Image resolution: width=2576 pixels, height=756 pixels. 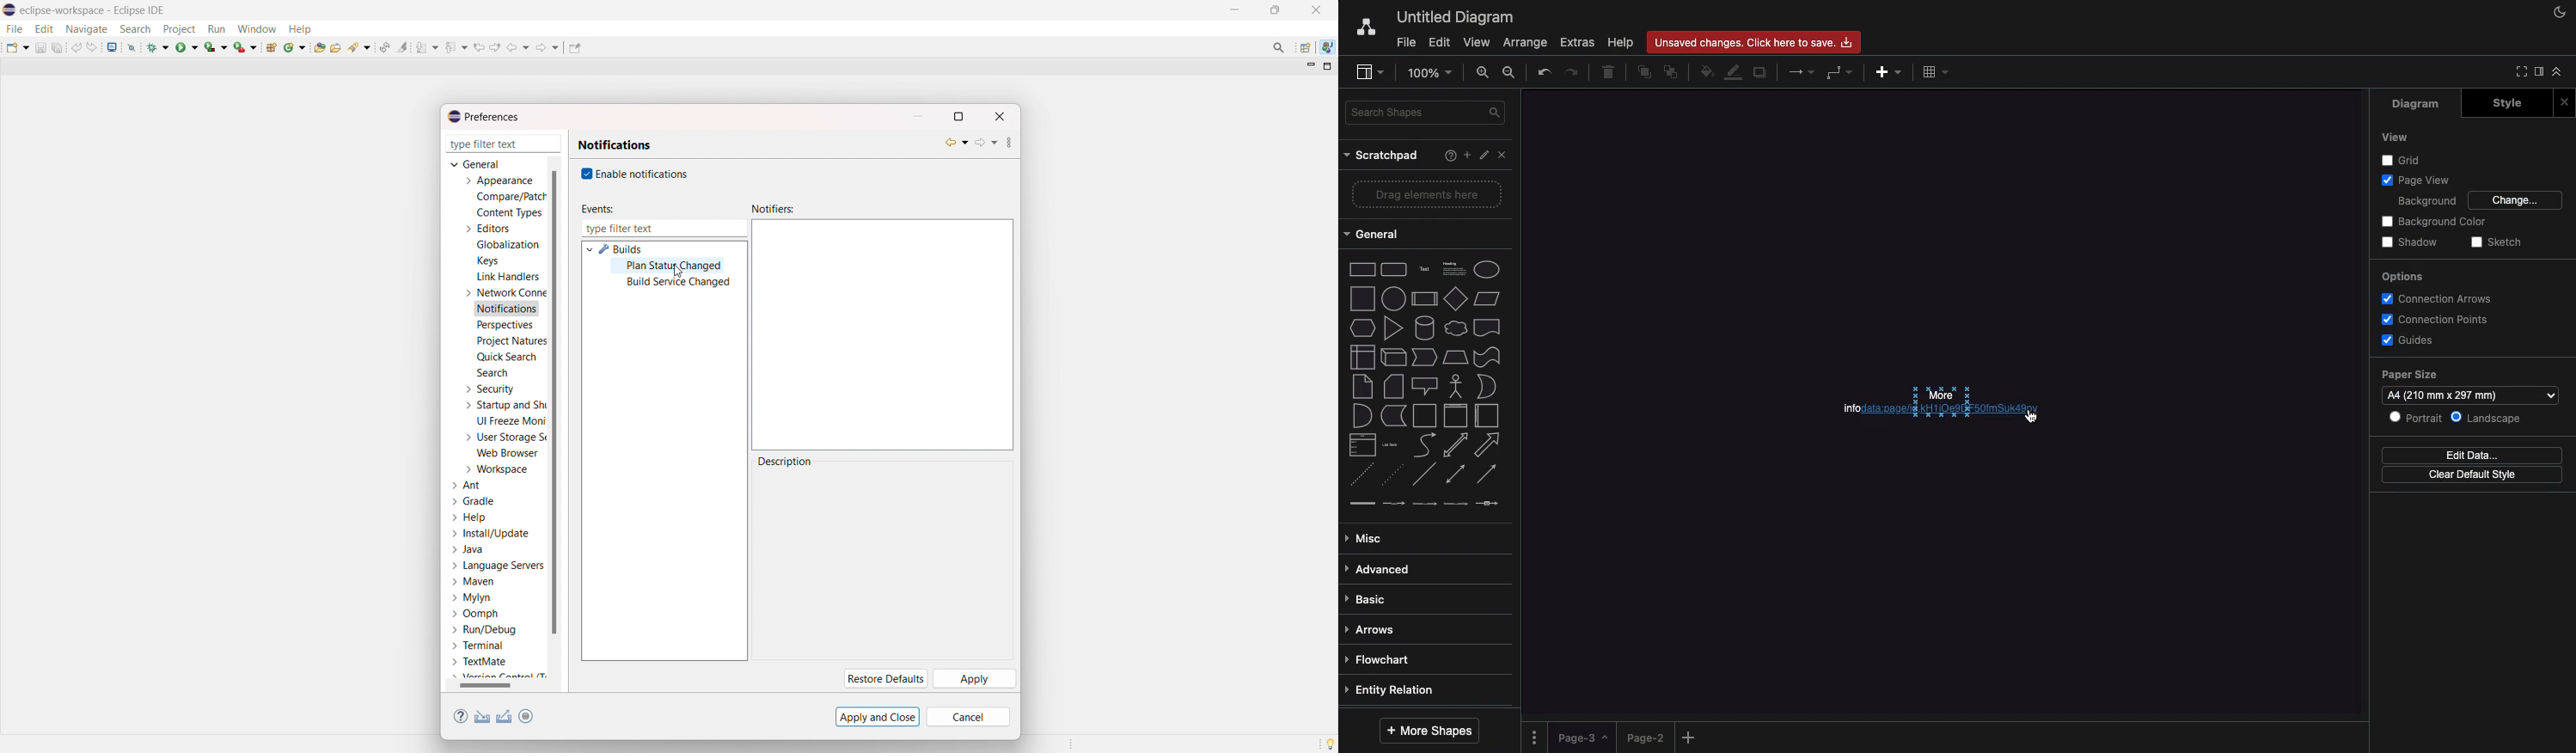 What do you see at coordinates (1581, 738) in the screenshot?
I see `Page 3` at bounding box center [1581, 738].